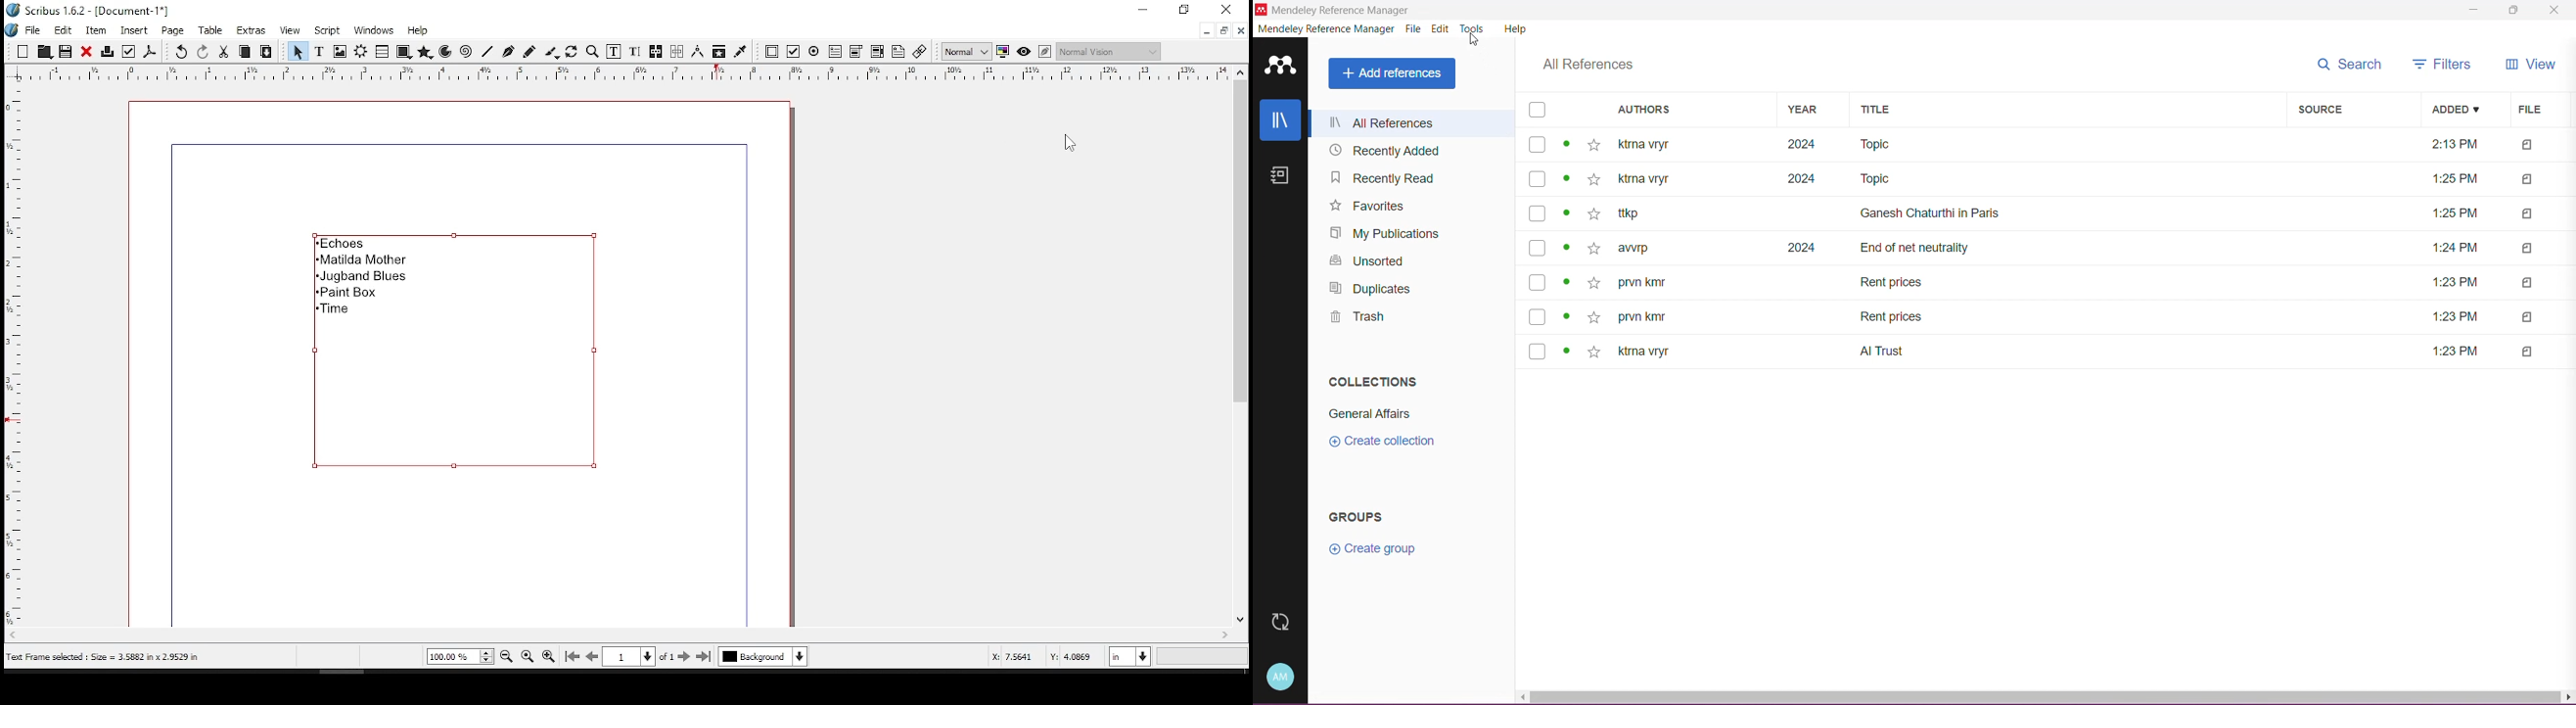 This screenshot has height=728, width=2576. I want to click on Click to create new Group, so click(1374, 547).